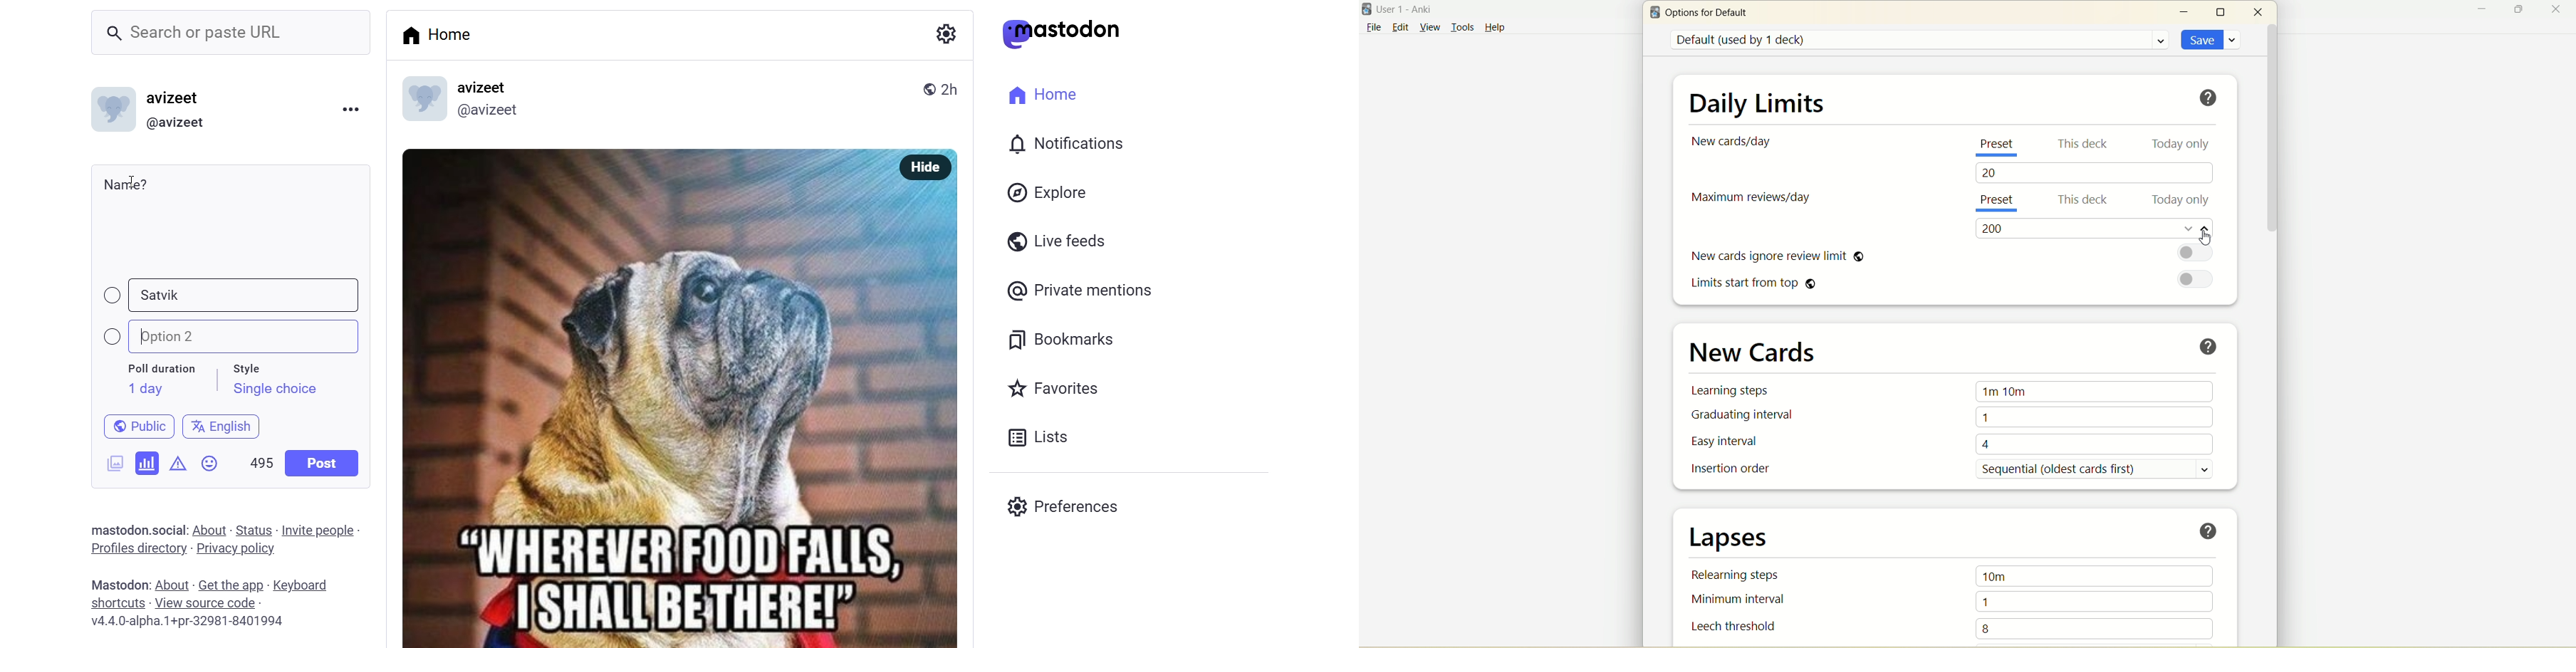 Image resolution: width=2576 pixels, height=672 pixels. I want to click on english, so click(222, 424).